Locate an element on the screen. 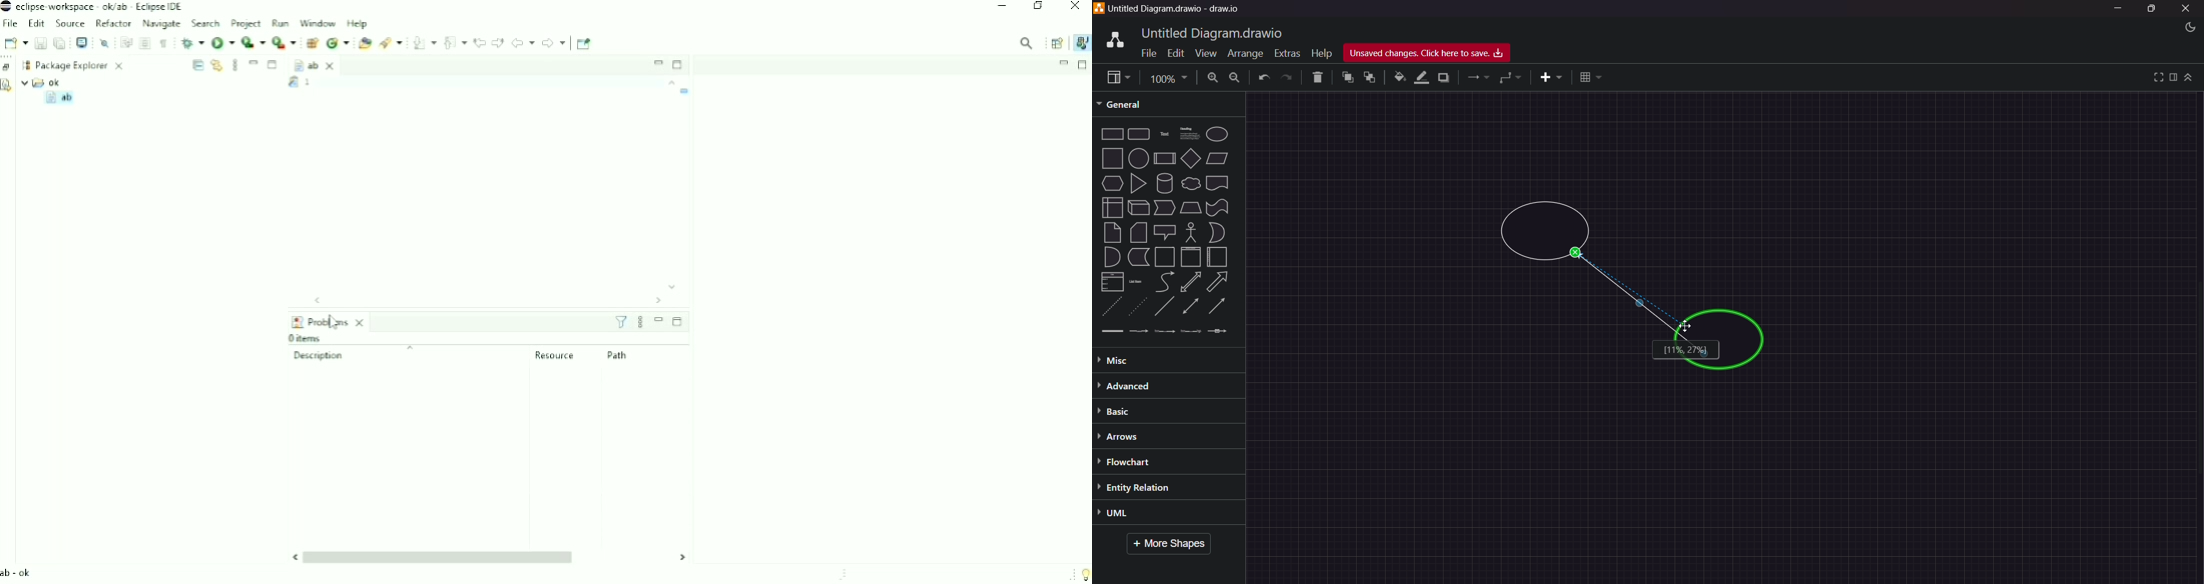 The width and height of the screenshot is (2212, 588). Basic is located at coordinates (1123, 411).